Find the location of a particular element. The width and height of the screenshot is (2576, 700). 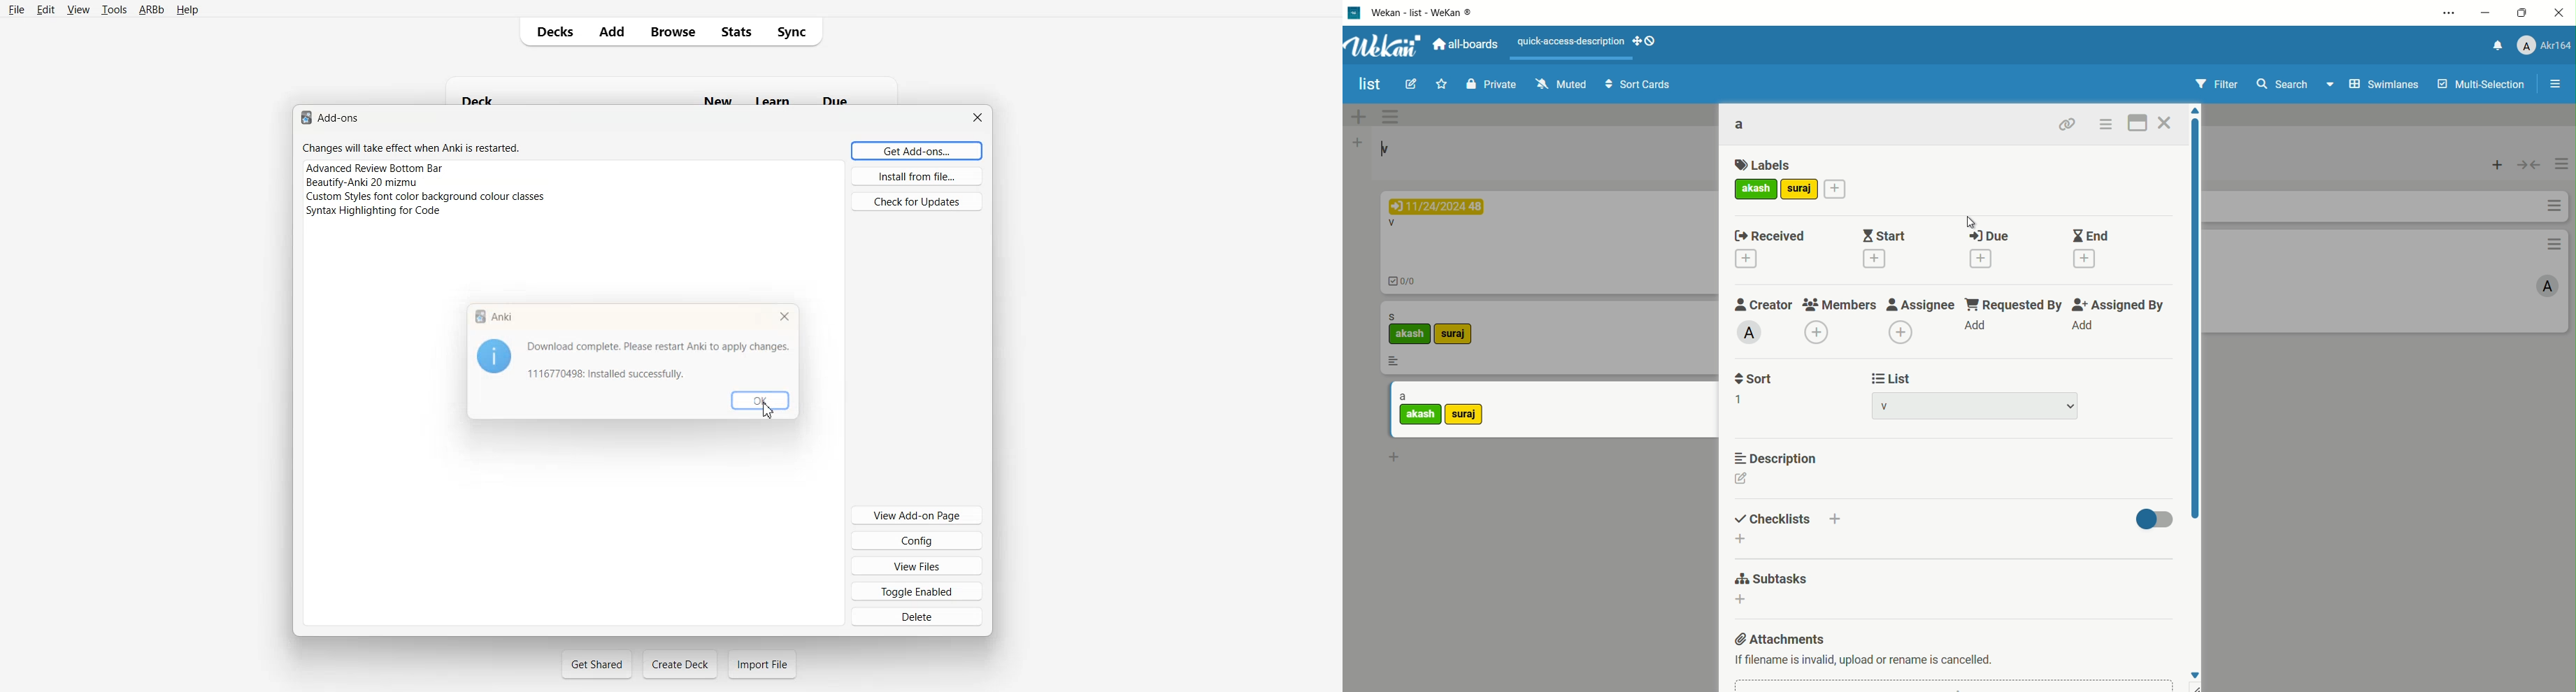

akash is located at coordinates (1756, 190).